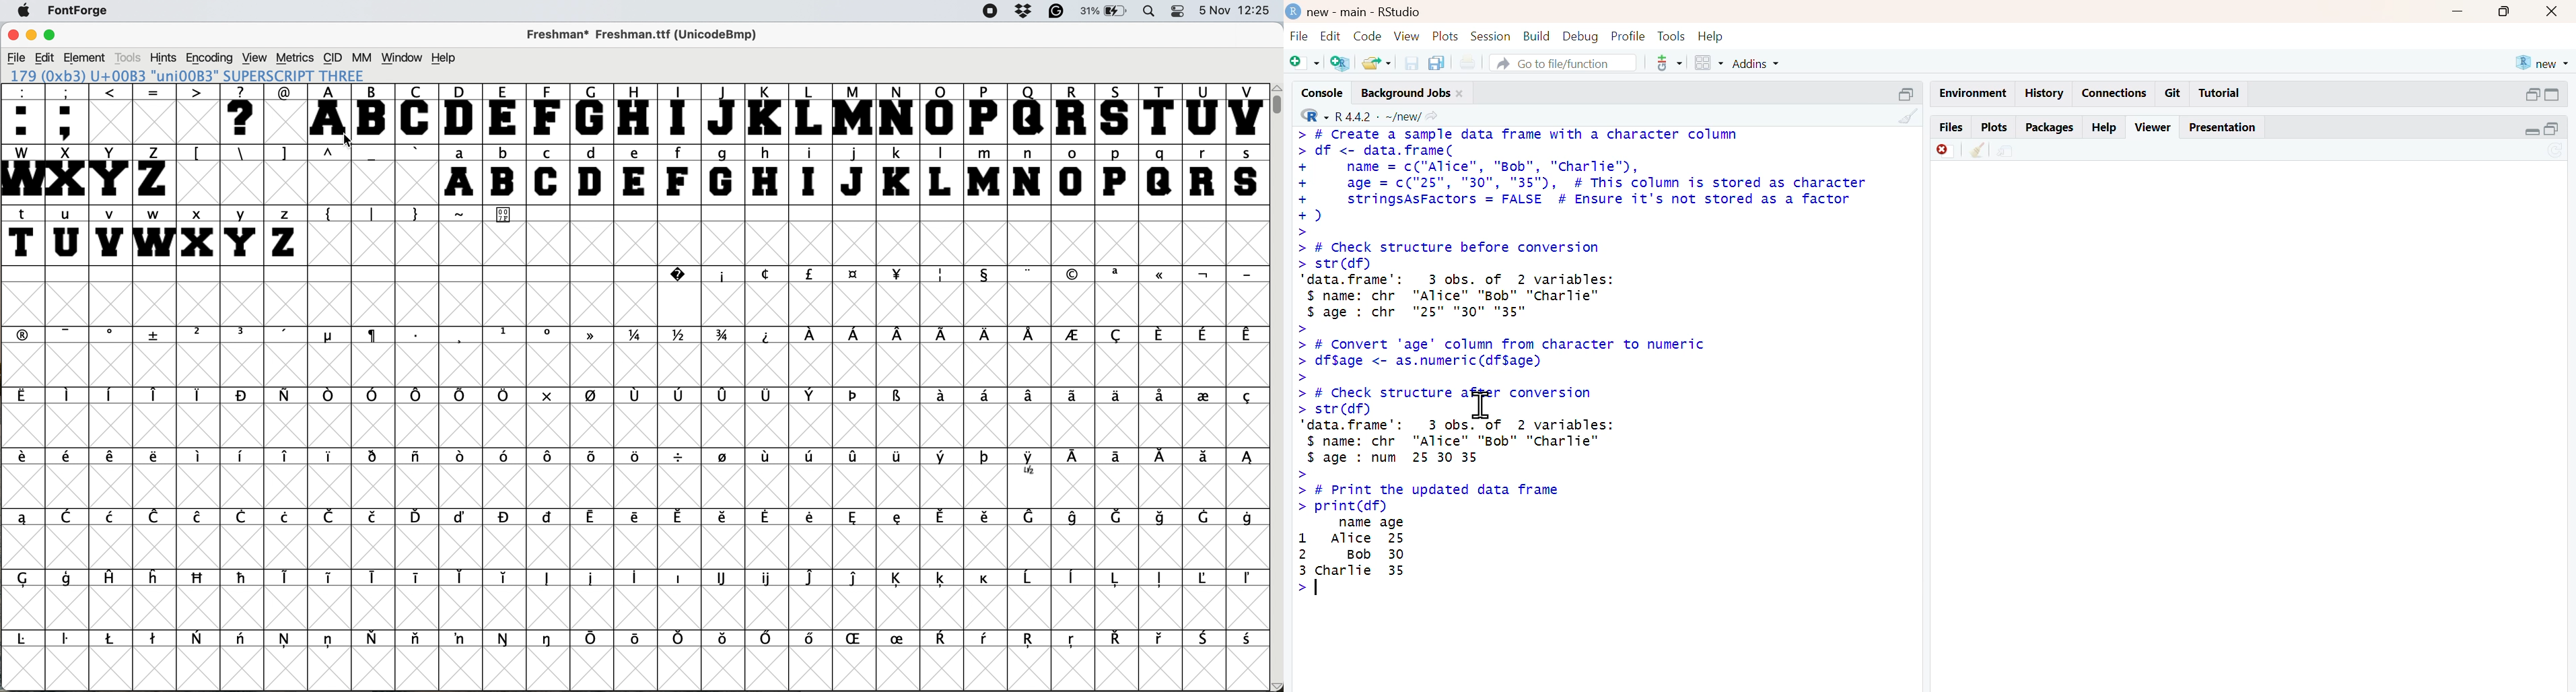  What do you see at coordinates (1331, 36) in the screenshot?
I see `edit` at bounding box center [1331, 36].